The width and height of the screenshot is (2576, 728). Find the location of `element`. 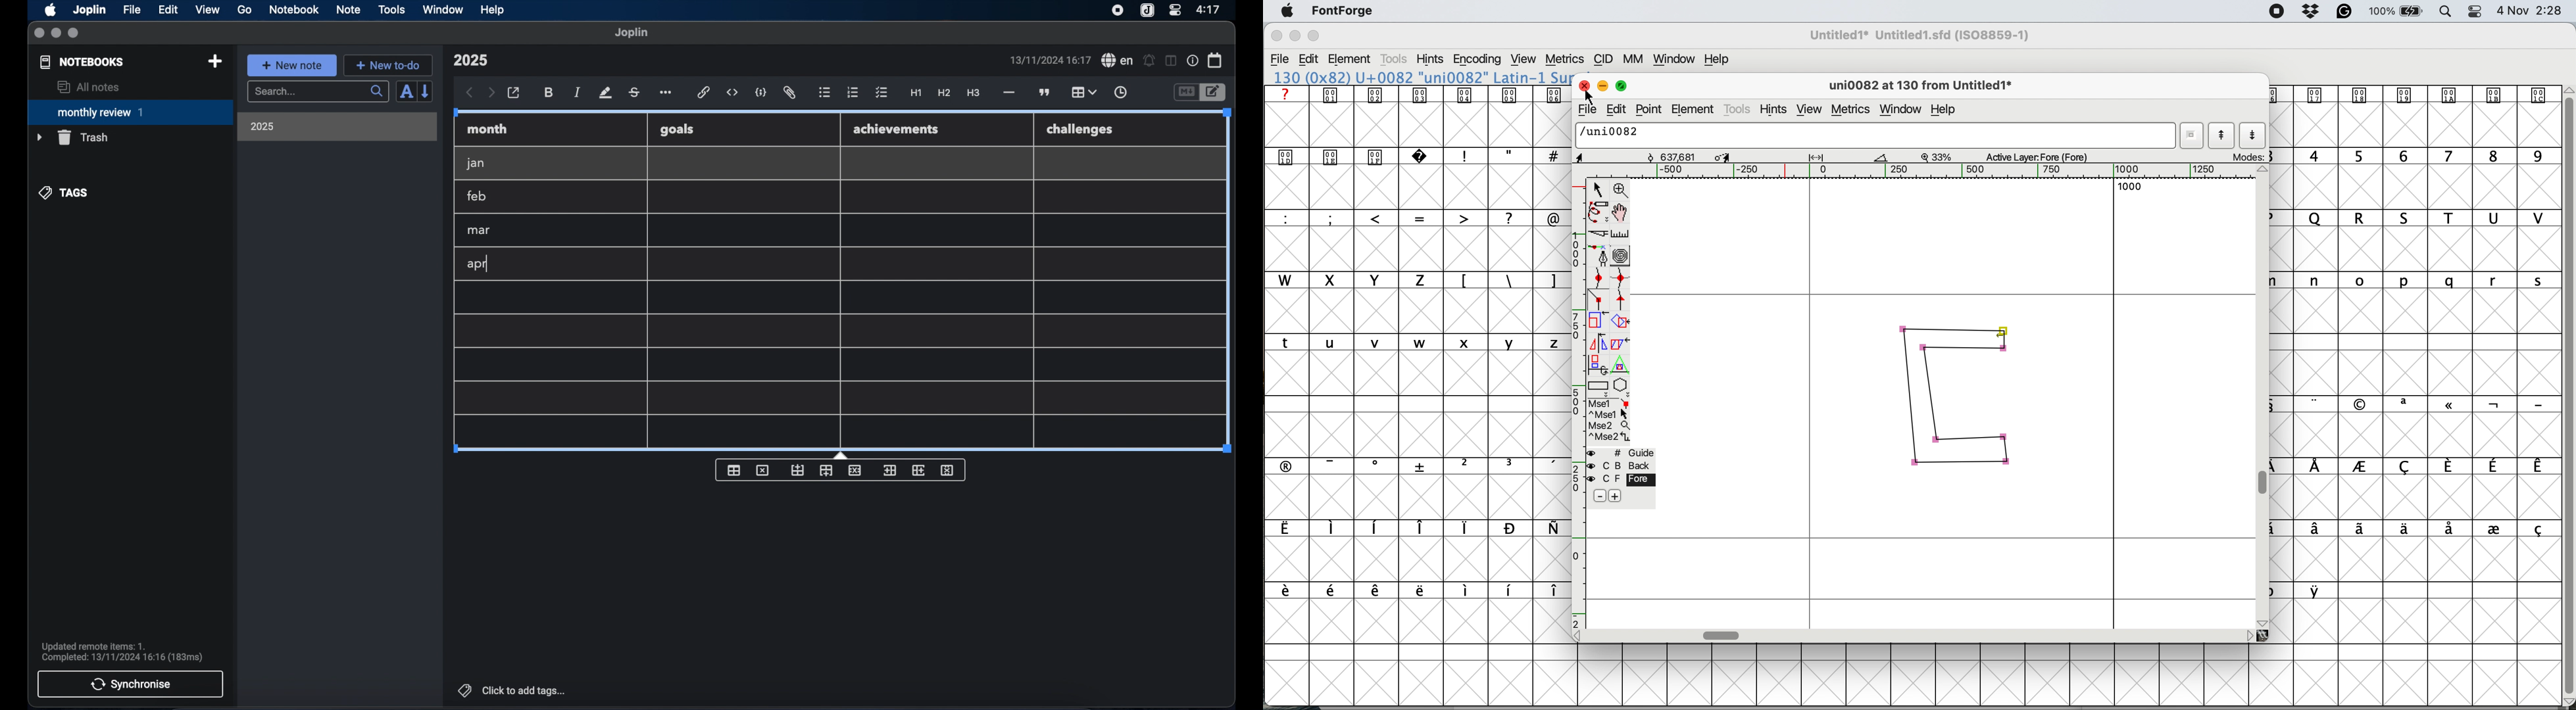

element is located at coordinates (1351, 60).